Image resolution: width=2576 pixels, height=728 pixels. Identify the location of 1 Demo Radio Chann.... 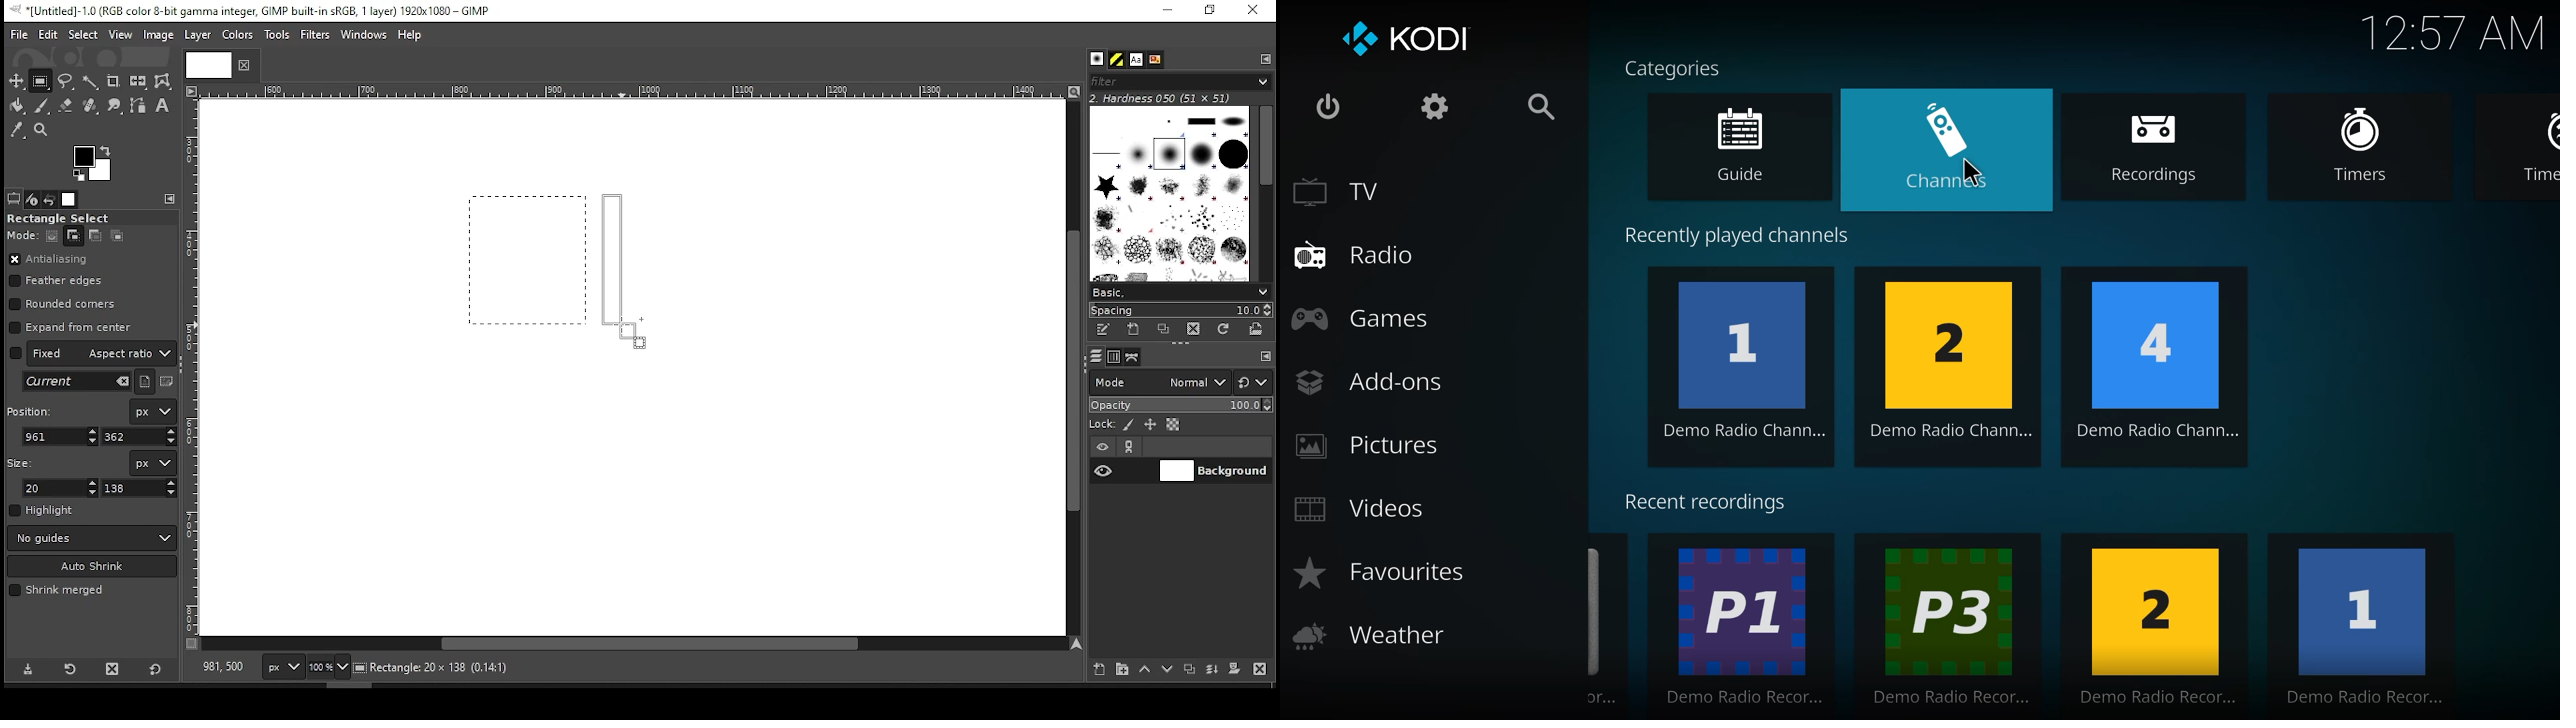
(1746, 366).